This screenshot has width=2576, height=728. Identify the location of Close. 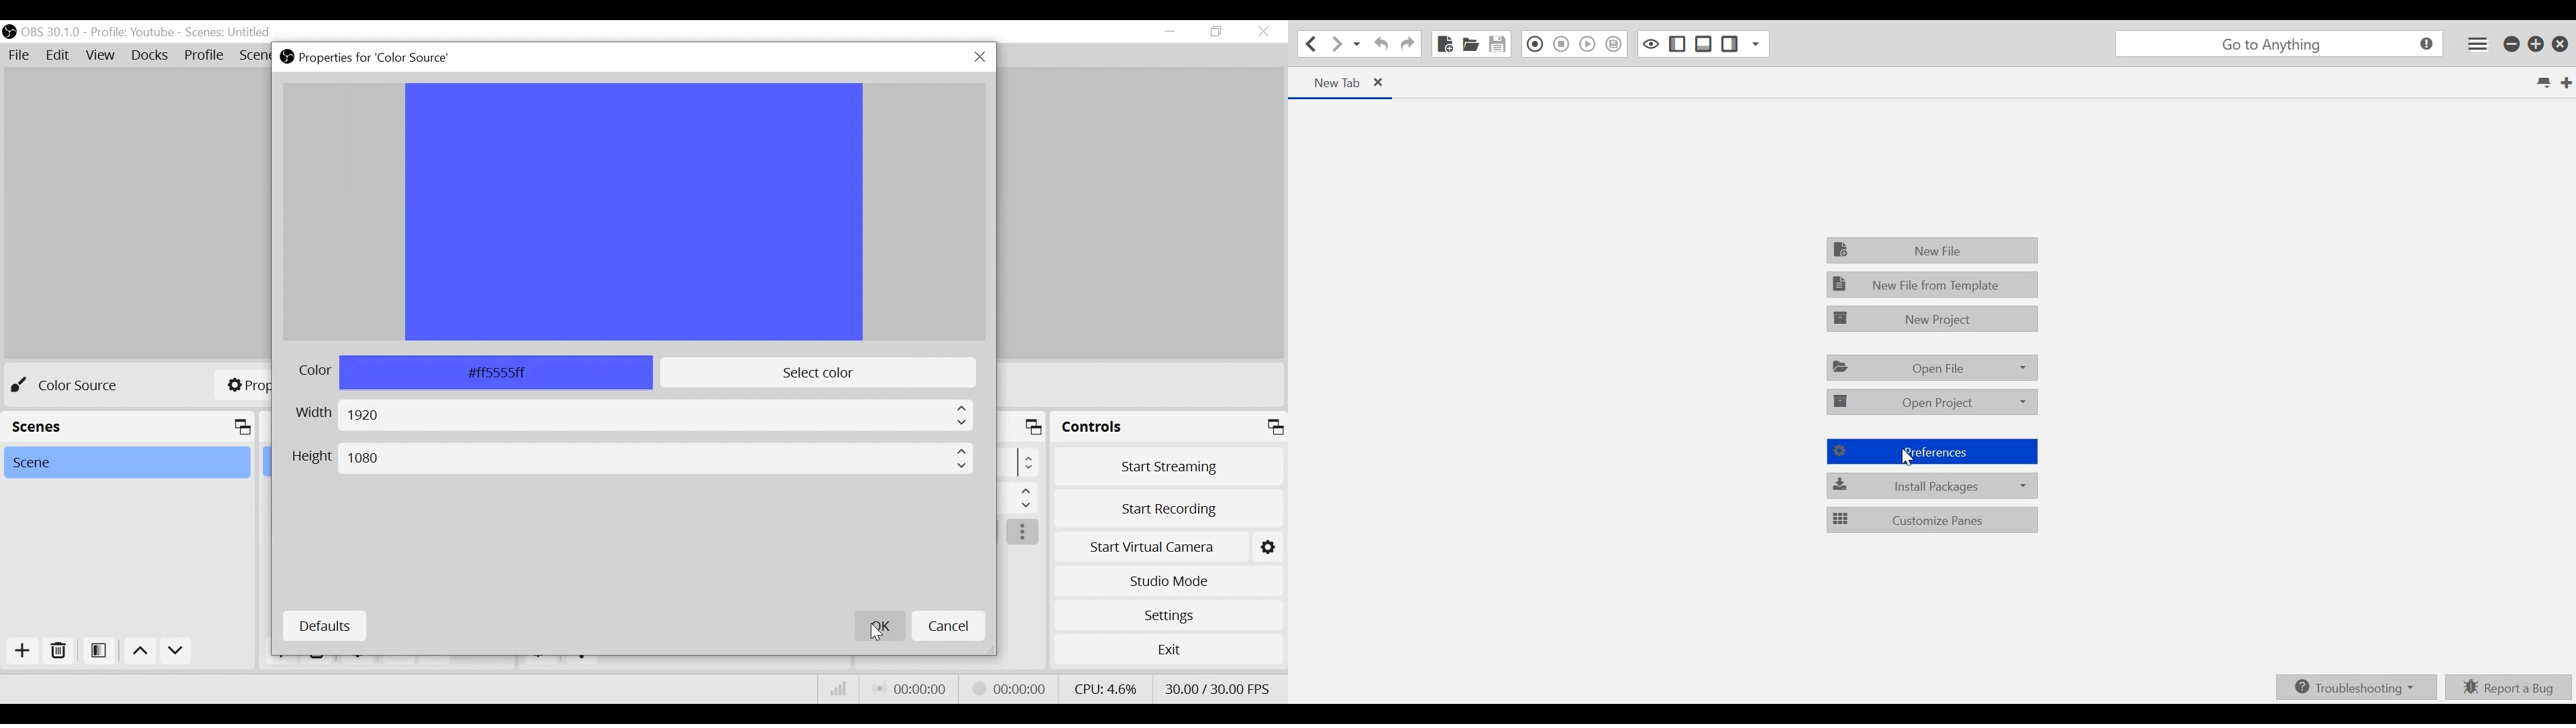
(980, 58).